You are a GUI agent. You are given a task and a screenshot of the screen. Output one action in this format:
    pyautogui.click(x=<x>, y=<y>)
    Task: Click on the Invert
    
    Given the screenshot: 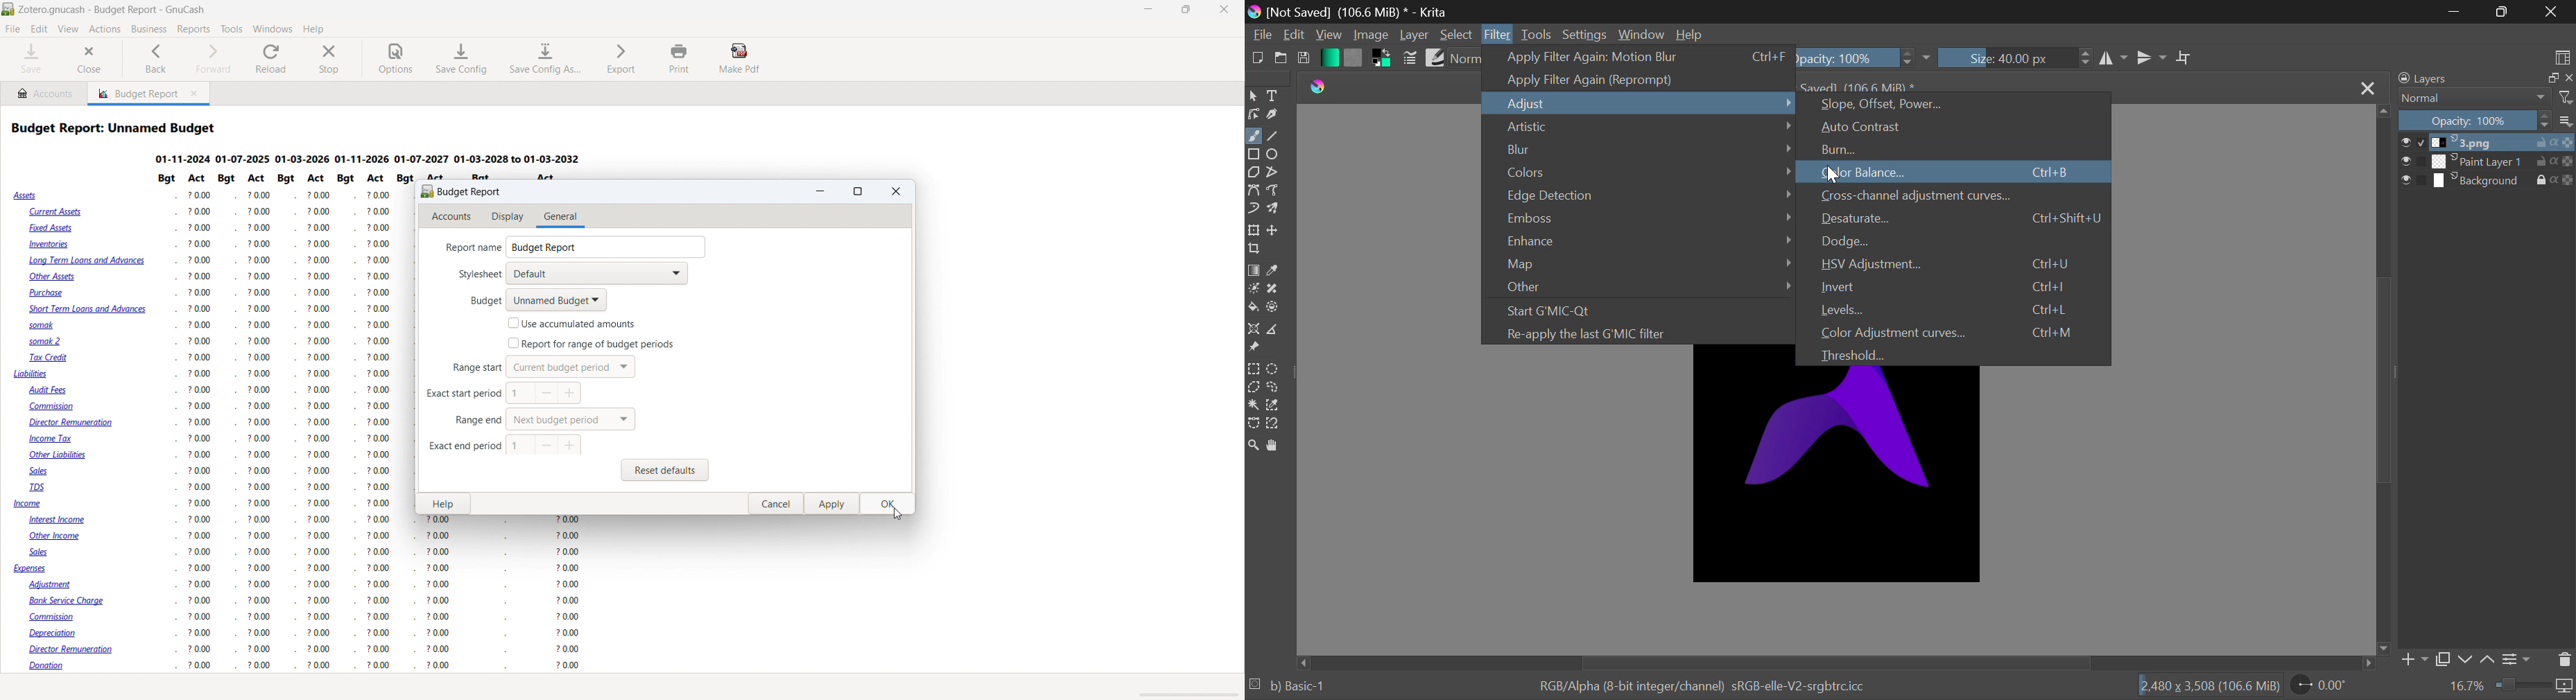 What is the action you would take?
    pyautogui.click(x=1960, y=286)
    